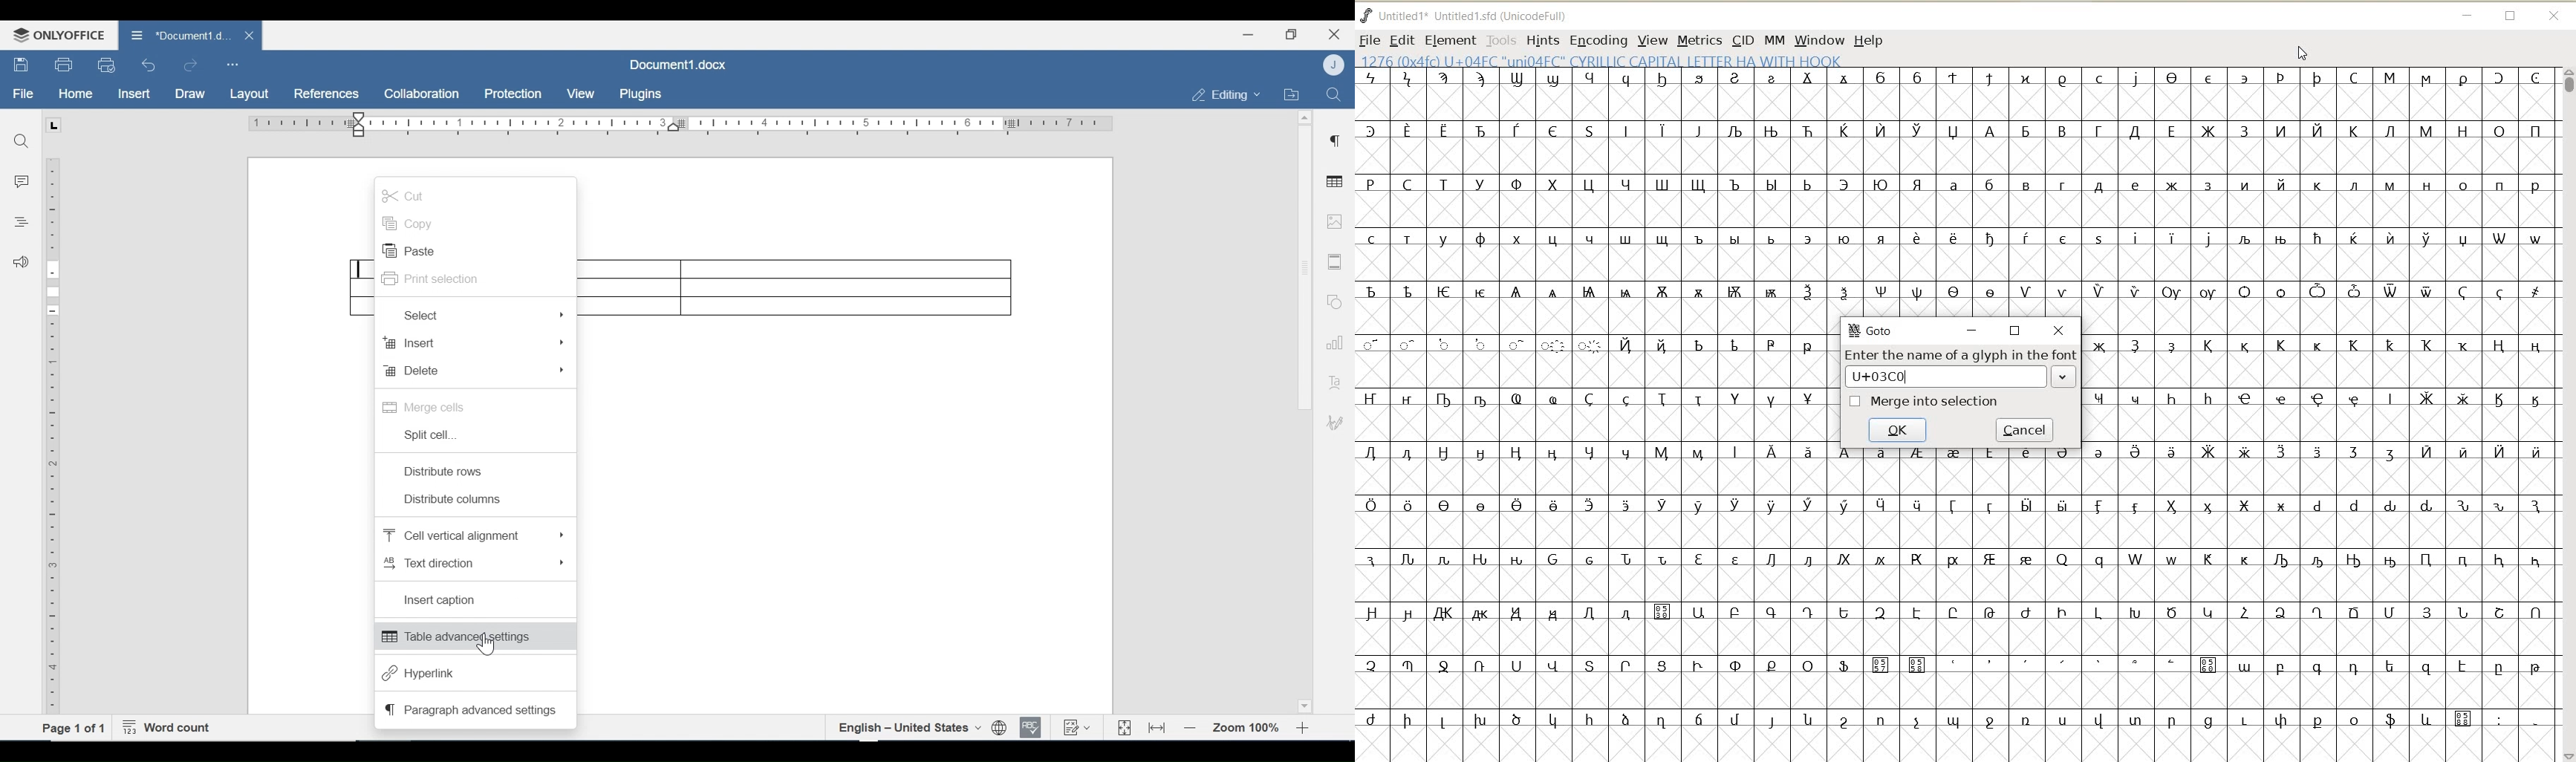 This screenshot has width=2576, height=784. I want to click on Header and Footer, so click(1335, 262).